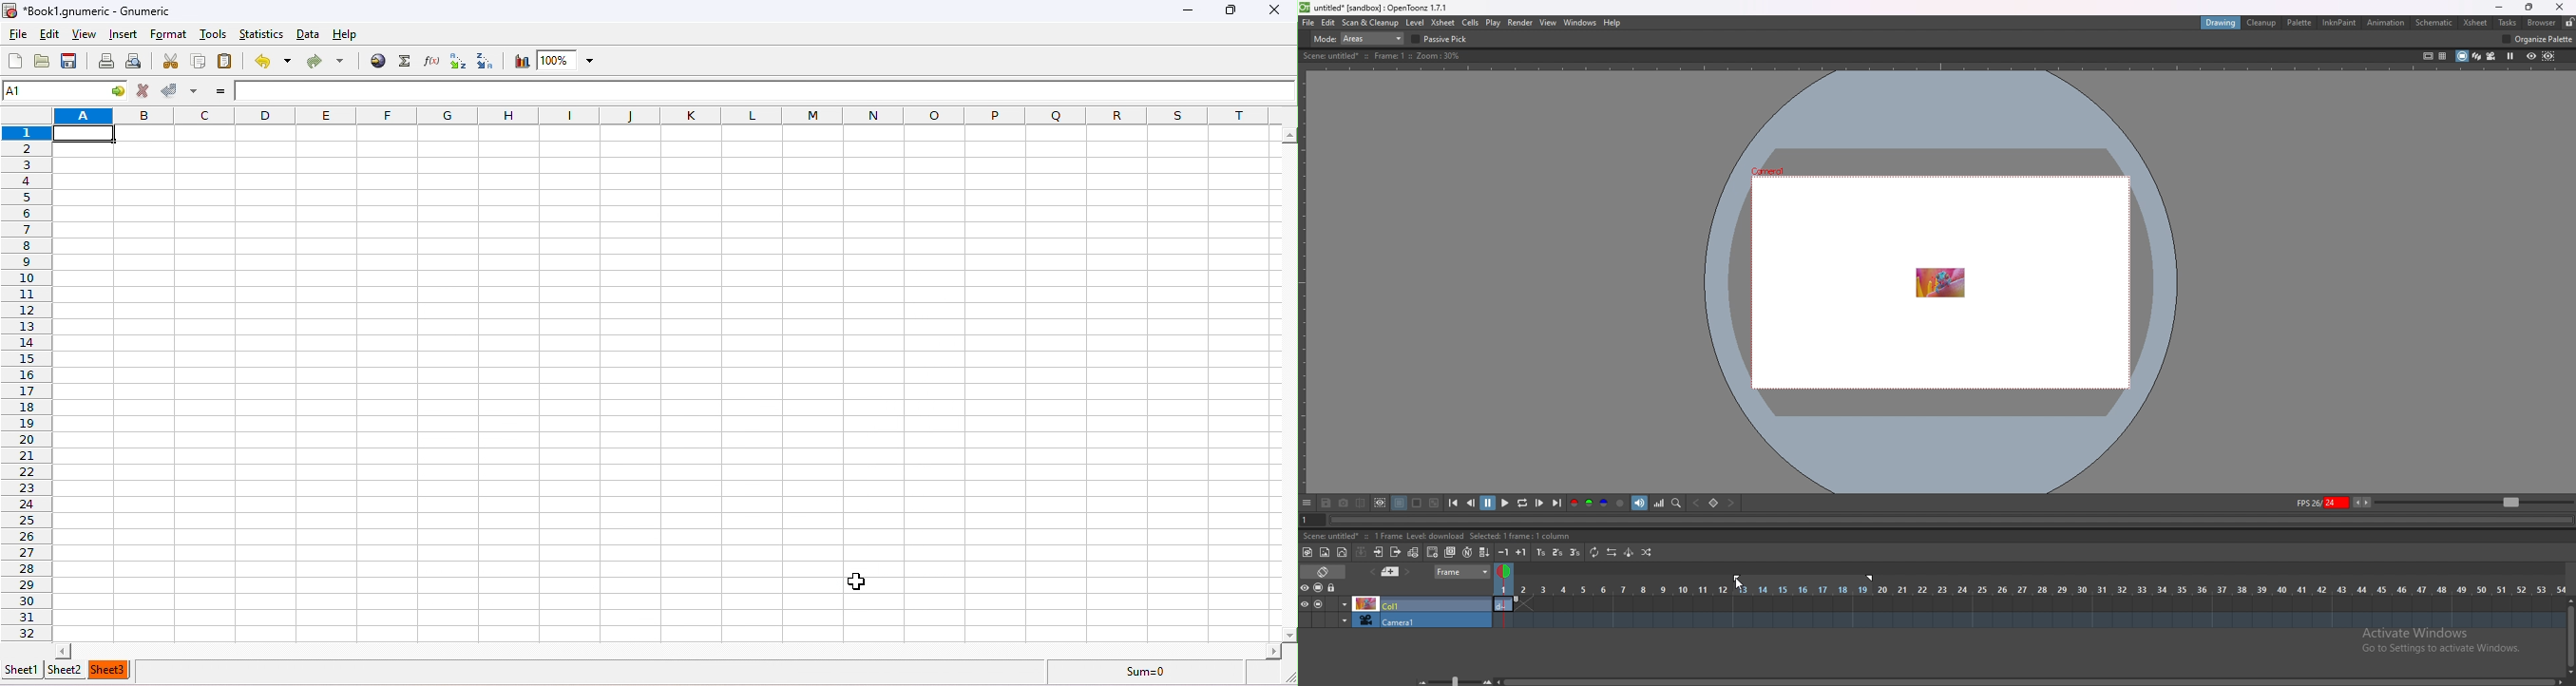  What do you see at coordinates (1541, 553) in the screenshot?
I see `reframe on 1s` at bounding box center [1541, 553].